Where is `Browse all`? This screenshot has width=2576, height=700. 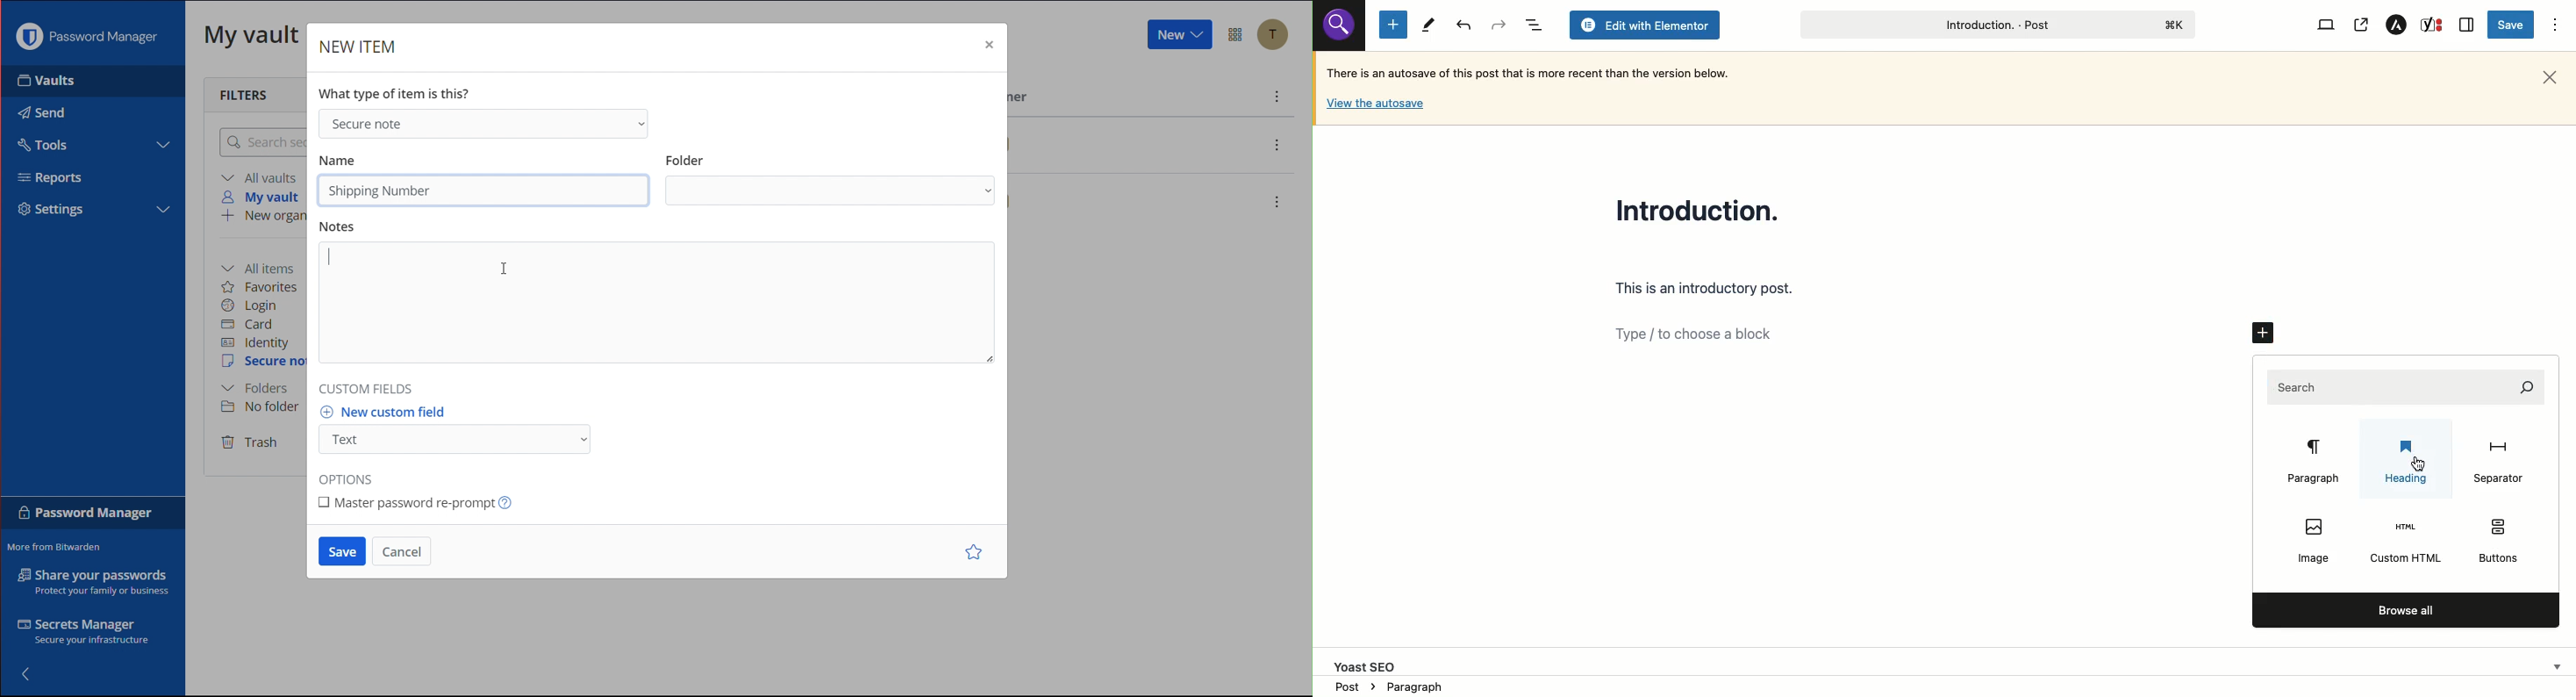 Browse all is located at coordinates (2404, 609).